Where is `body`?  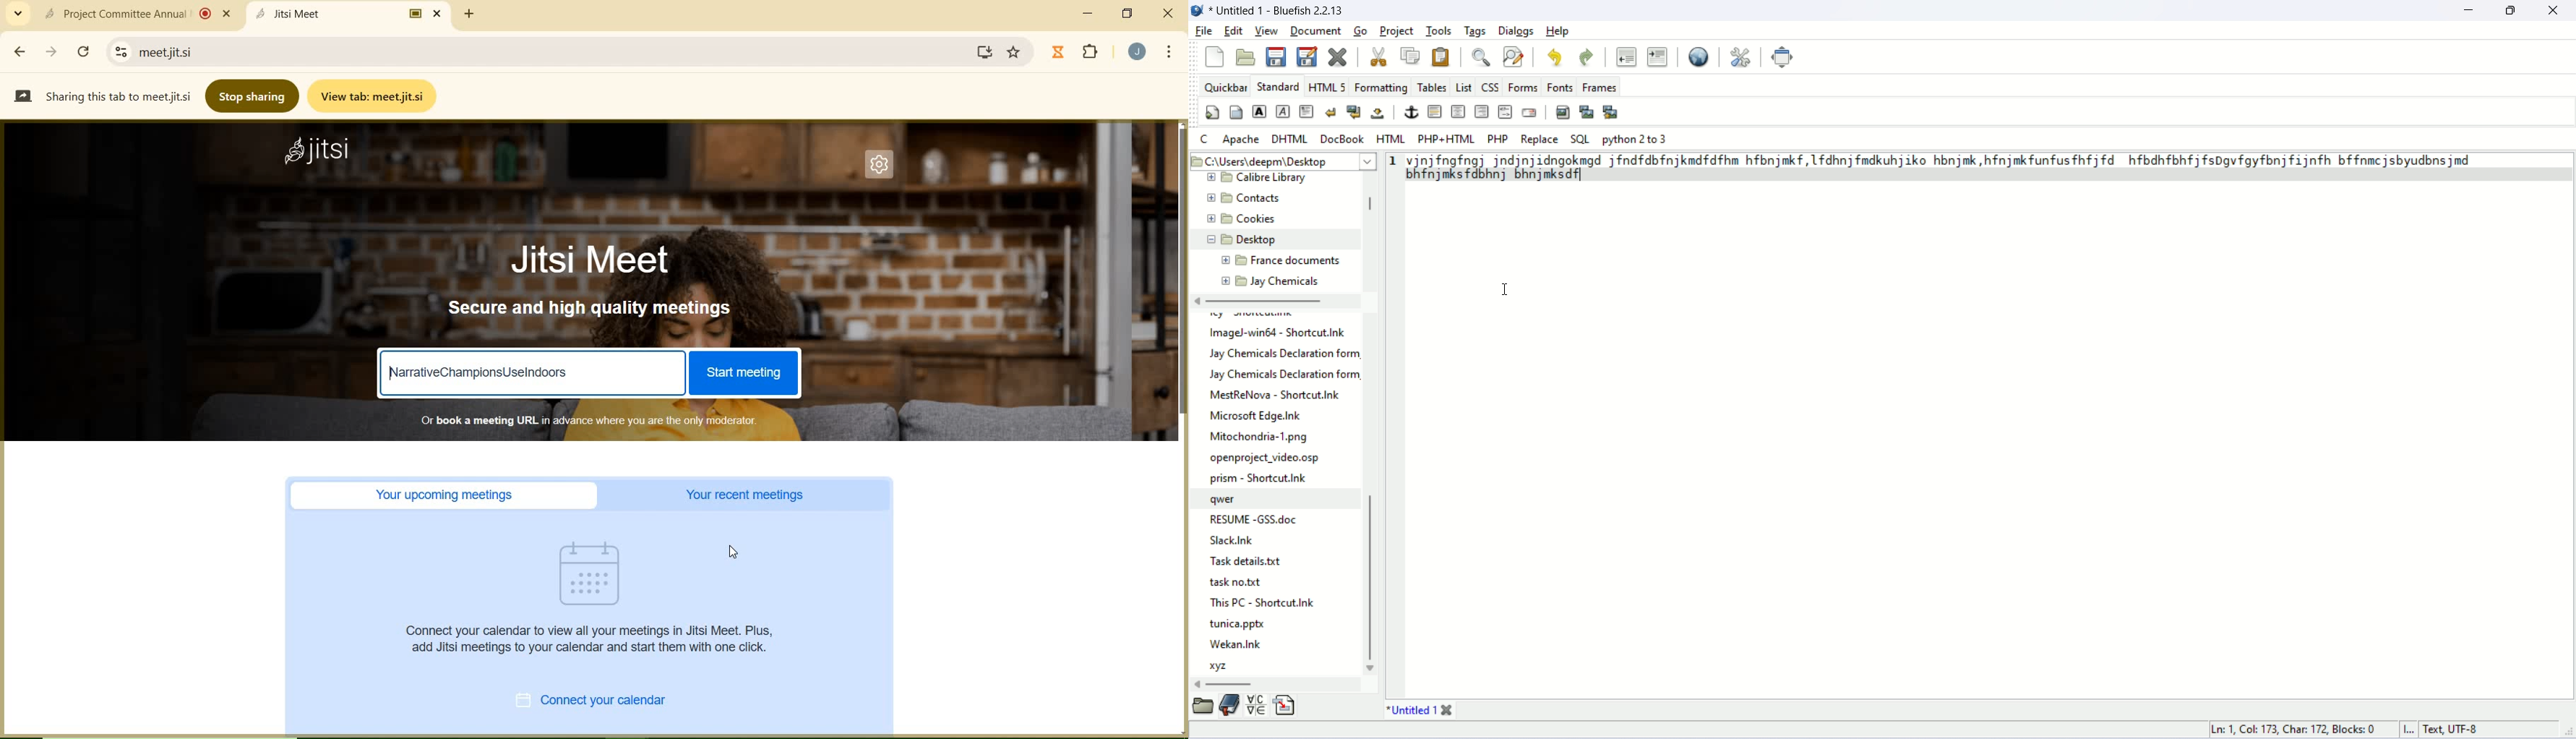
body is located at coordinates (1235, 111).